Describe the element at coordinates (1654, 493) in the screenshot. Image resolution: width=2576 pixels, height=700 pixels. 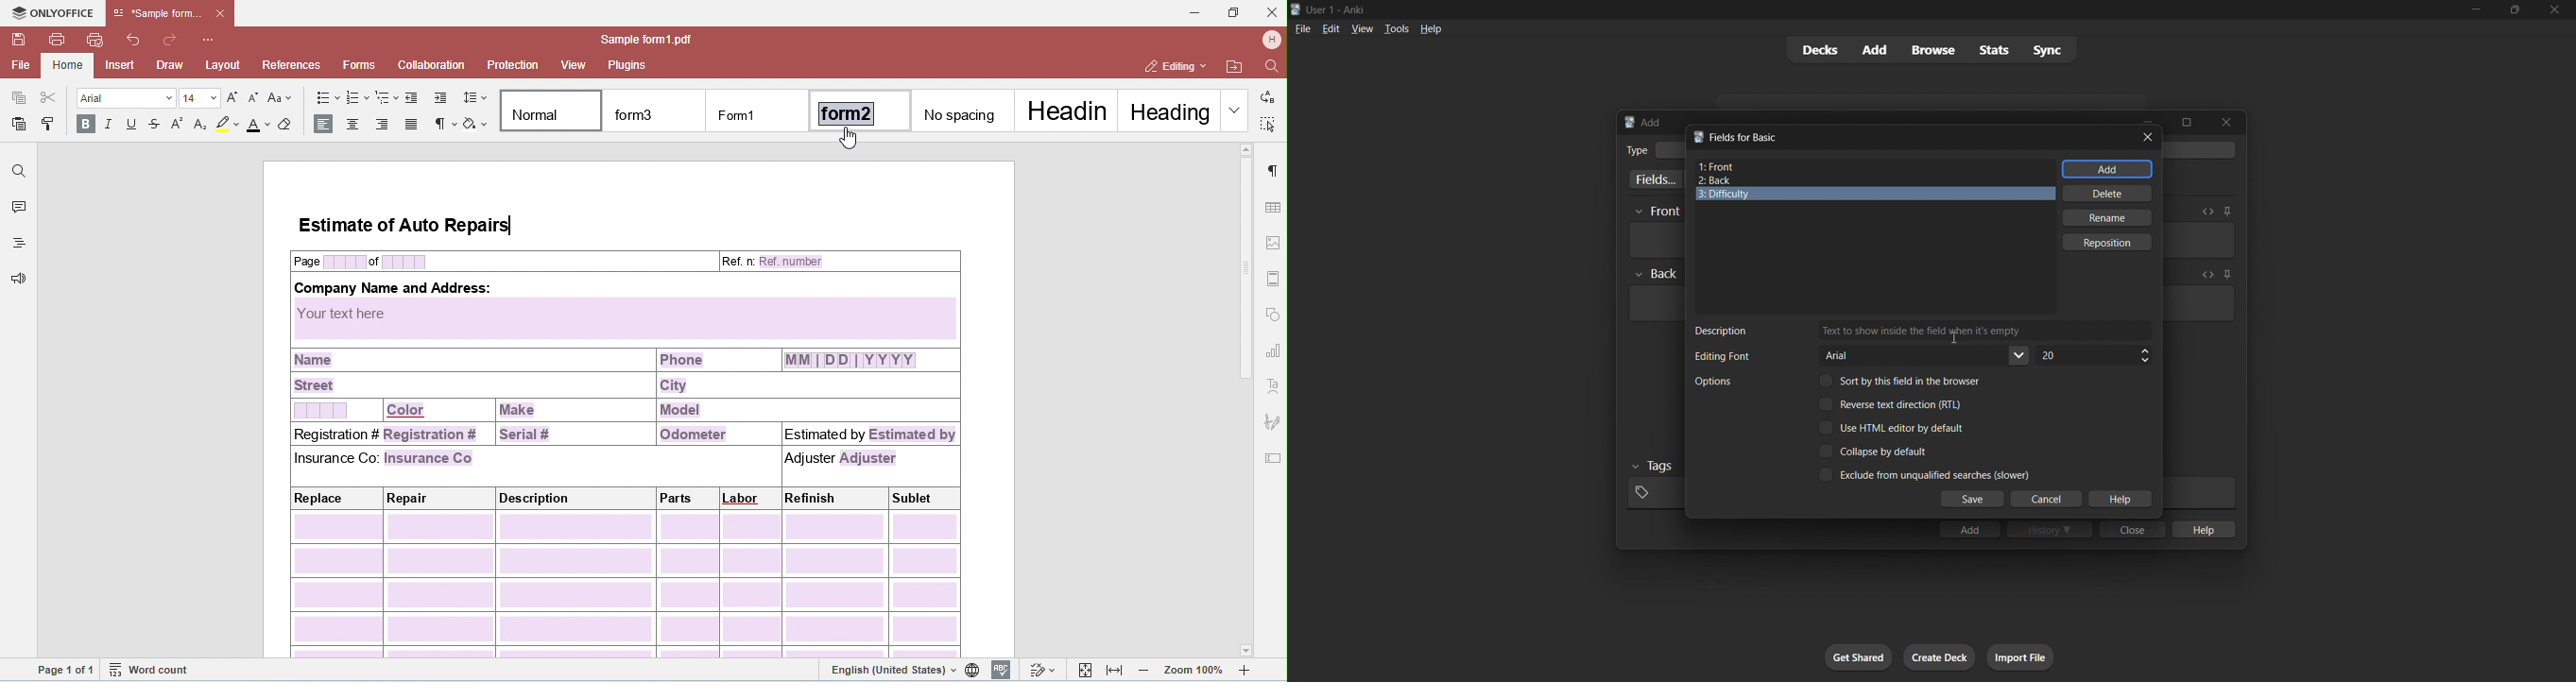
I see `card tags input` at that location.